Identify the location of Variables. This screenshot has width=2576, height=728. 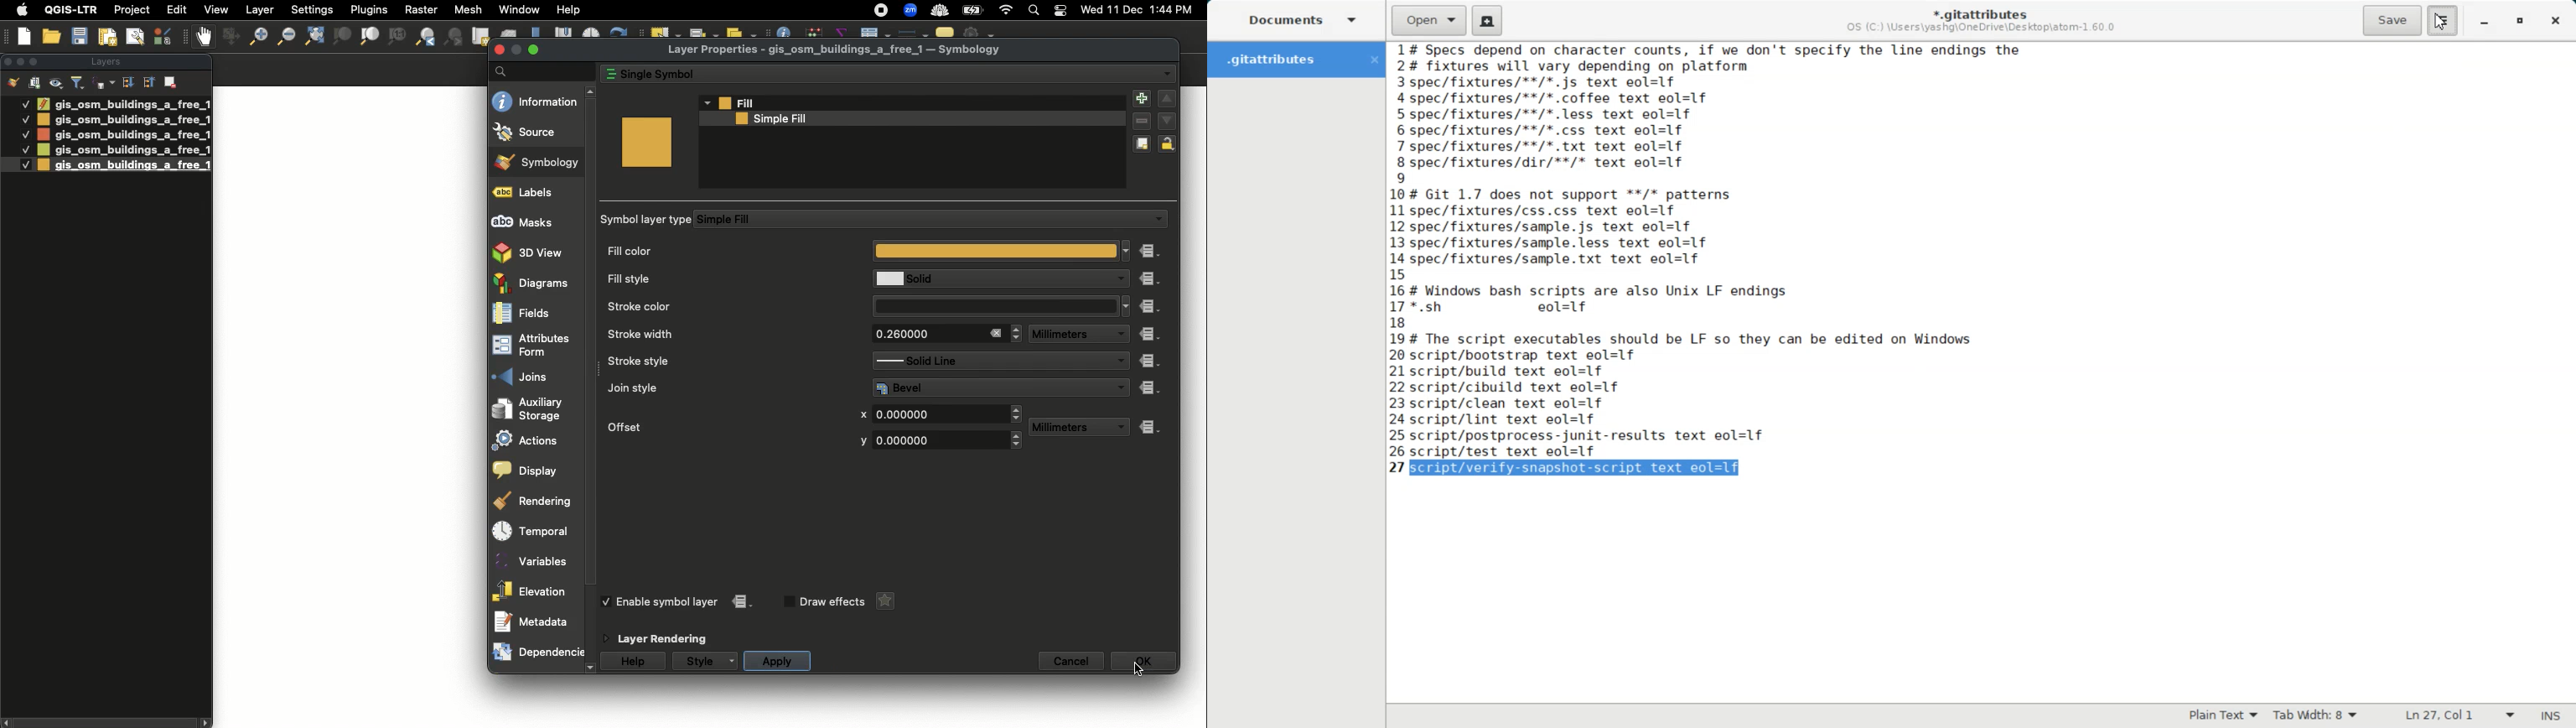
(535, 561).